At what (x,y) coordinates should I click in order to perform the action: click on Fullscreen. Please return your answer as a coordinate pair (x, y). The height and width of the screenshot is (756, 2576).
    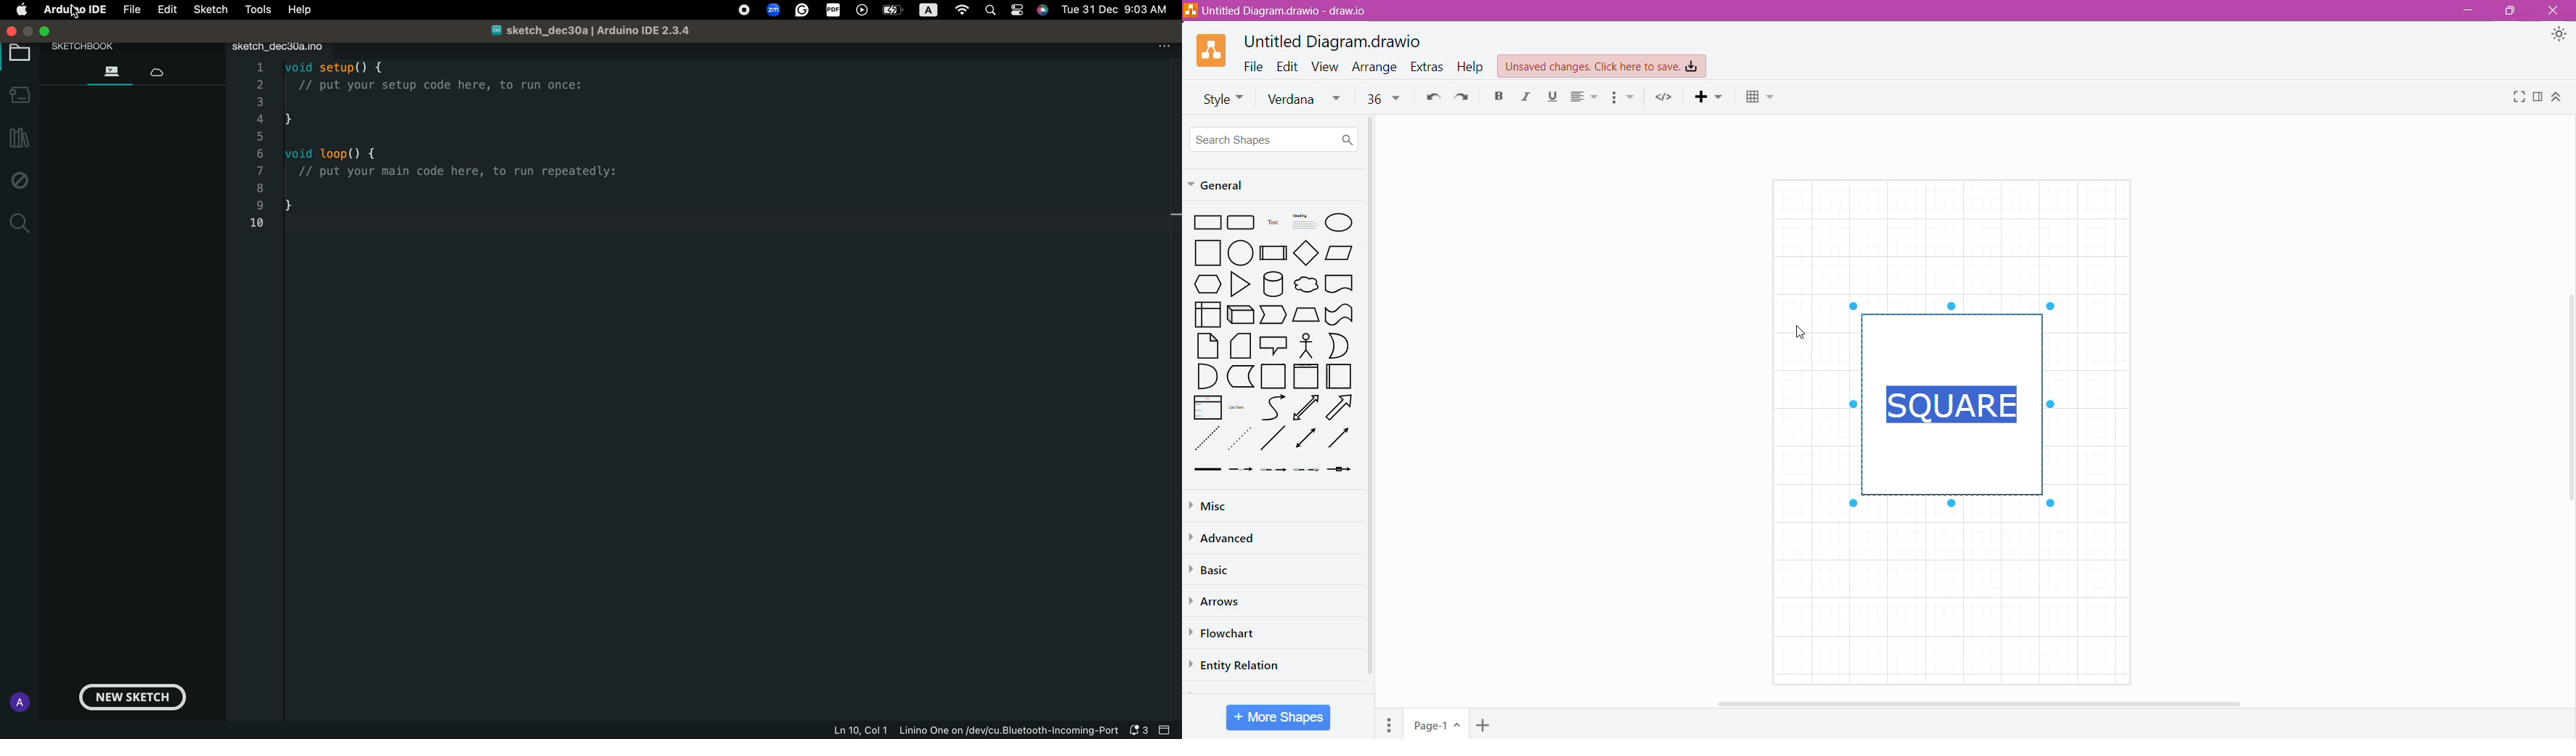
    Looking at the image, I should click on (2518, 98).